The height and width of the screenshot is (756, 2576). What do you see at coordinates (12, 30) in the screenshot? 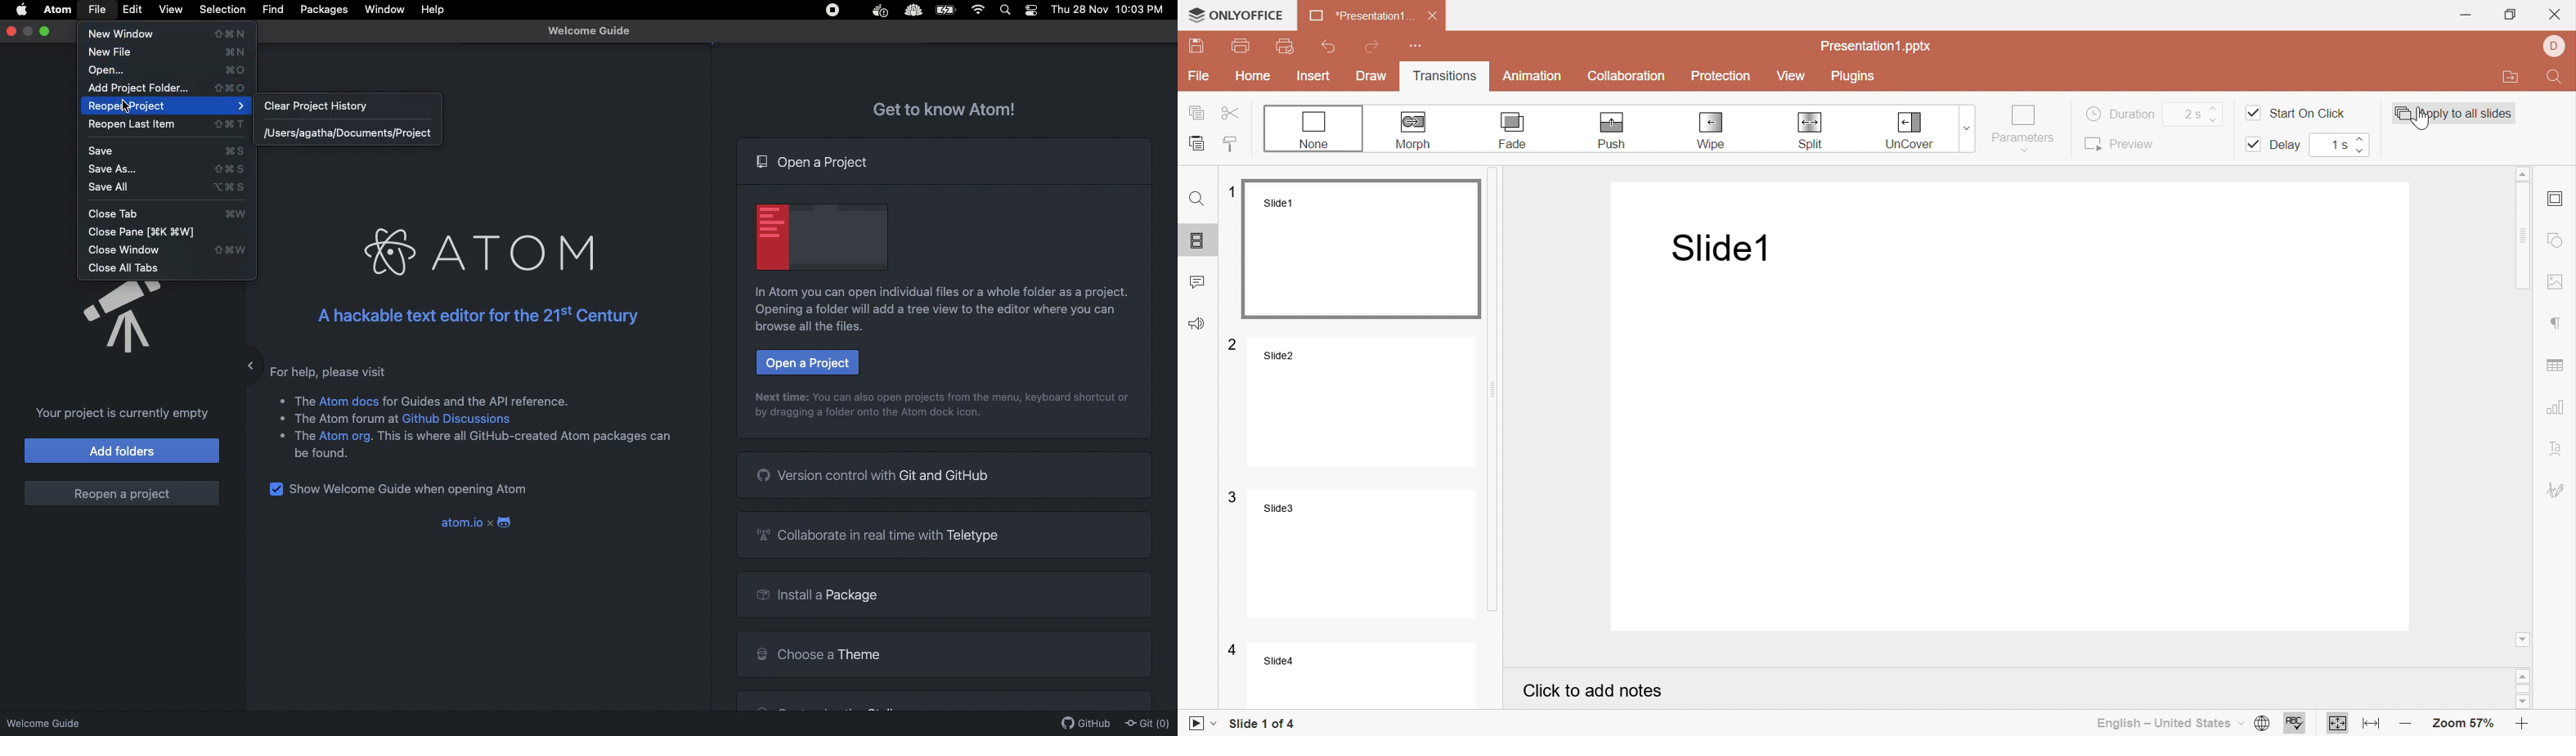
I see `Close` at bounding box center [12, 30].